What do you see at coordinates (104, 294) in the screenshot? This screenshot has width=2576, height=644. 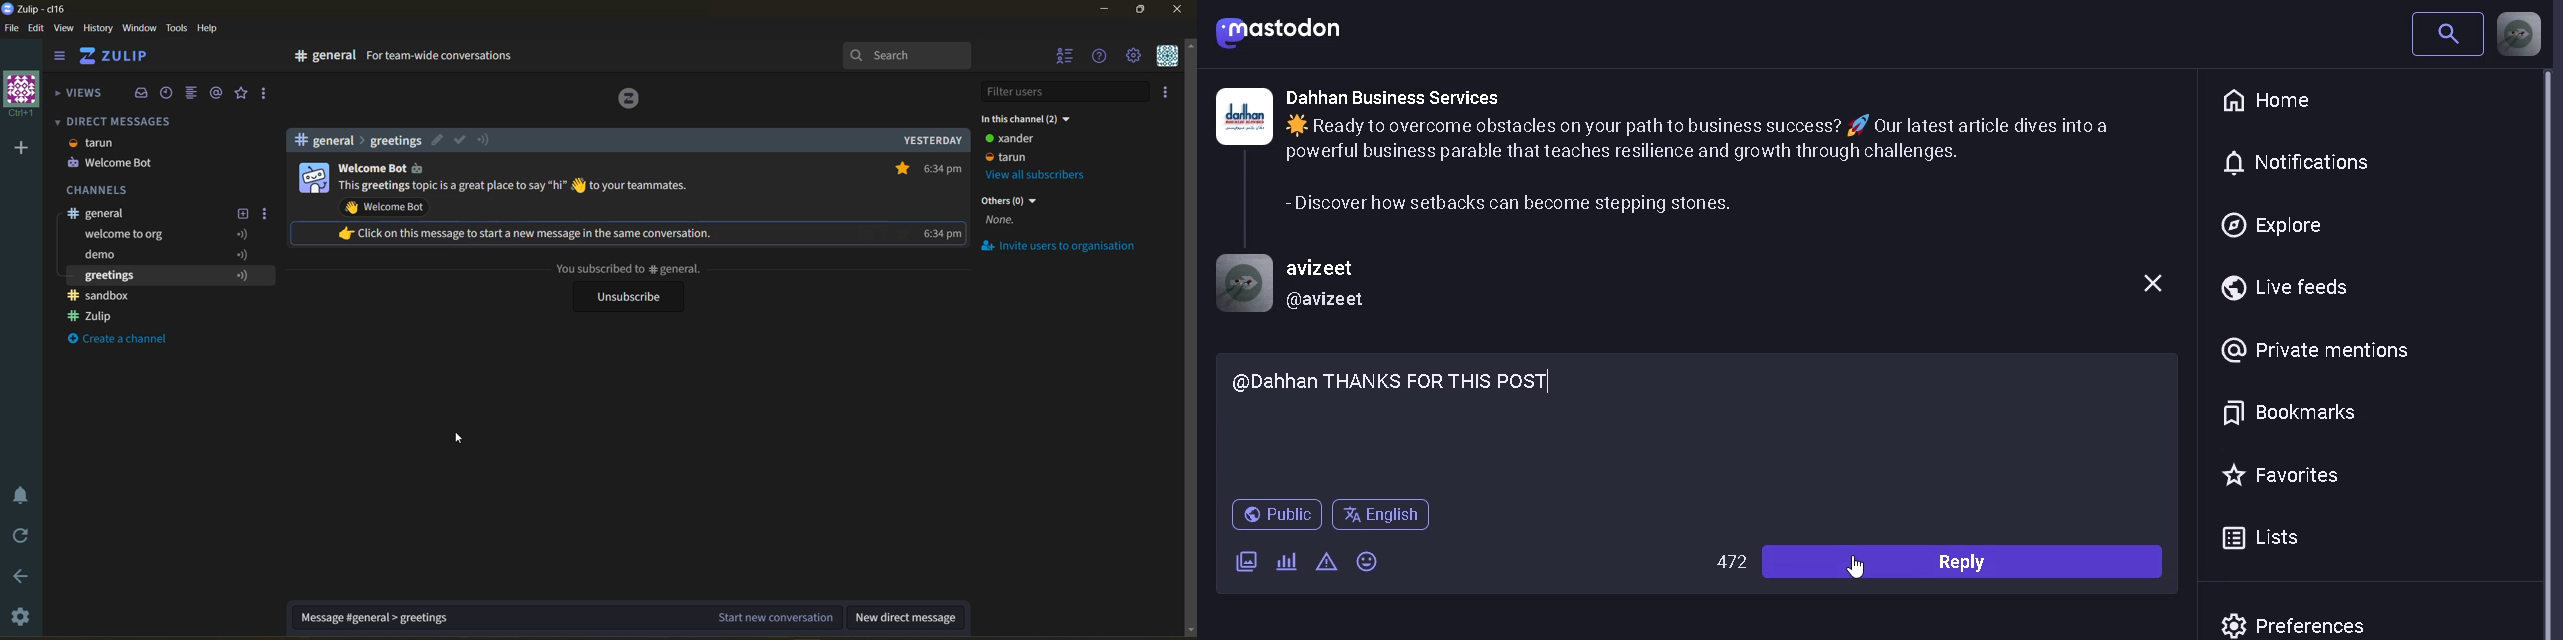 I see `sandbox` at bounding box center [104, 294].